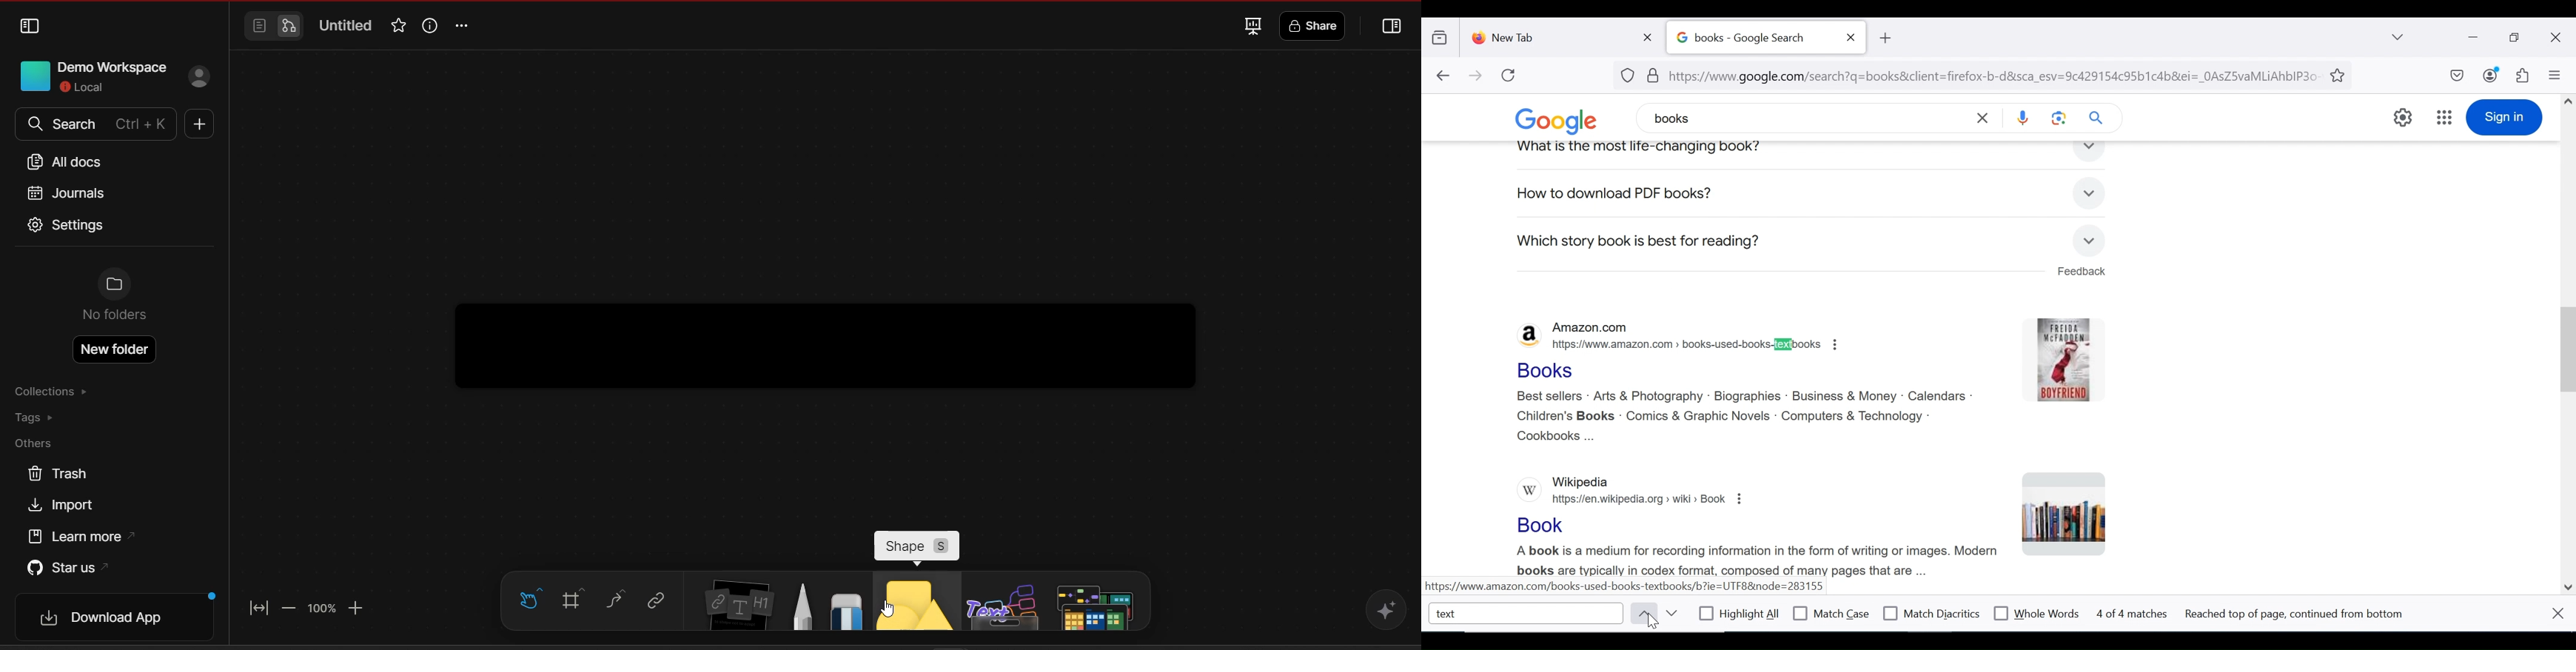  I want to click on google logo, so click(1565, 120).